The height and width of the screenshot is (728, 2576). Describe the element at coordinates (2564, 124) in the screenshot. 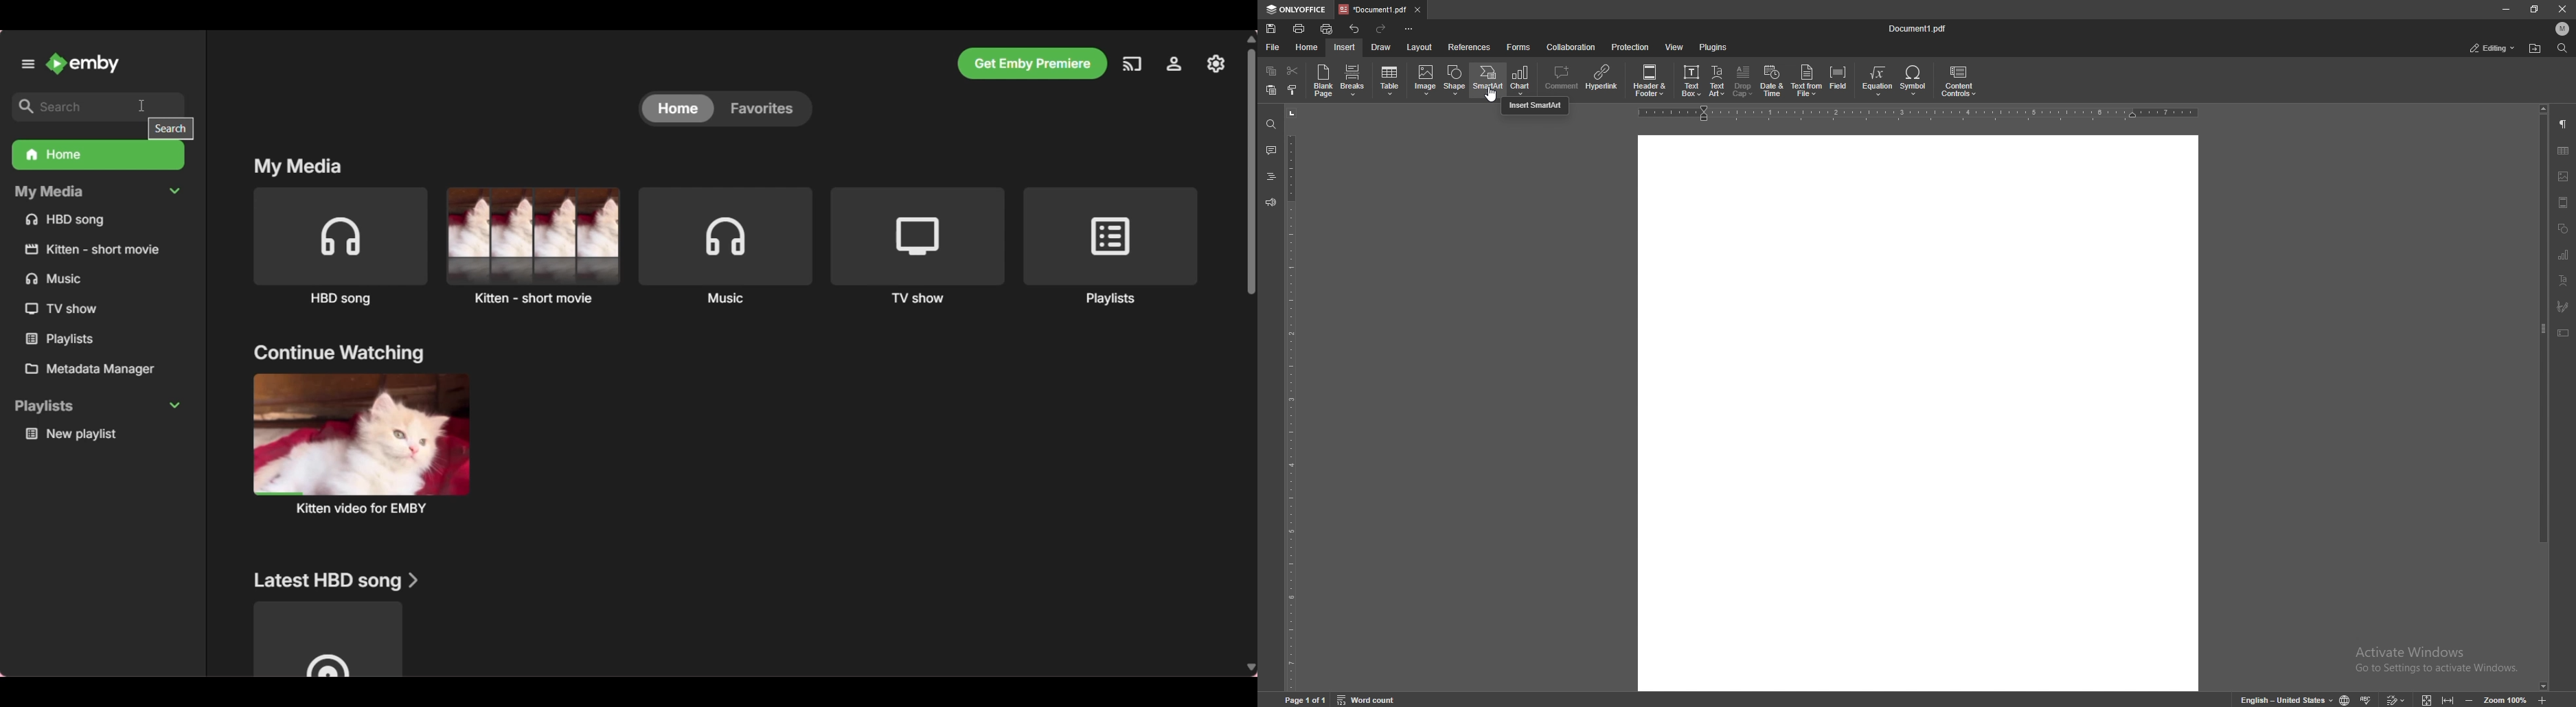

I see `paragraph` at that location.